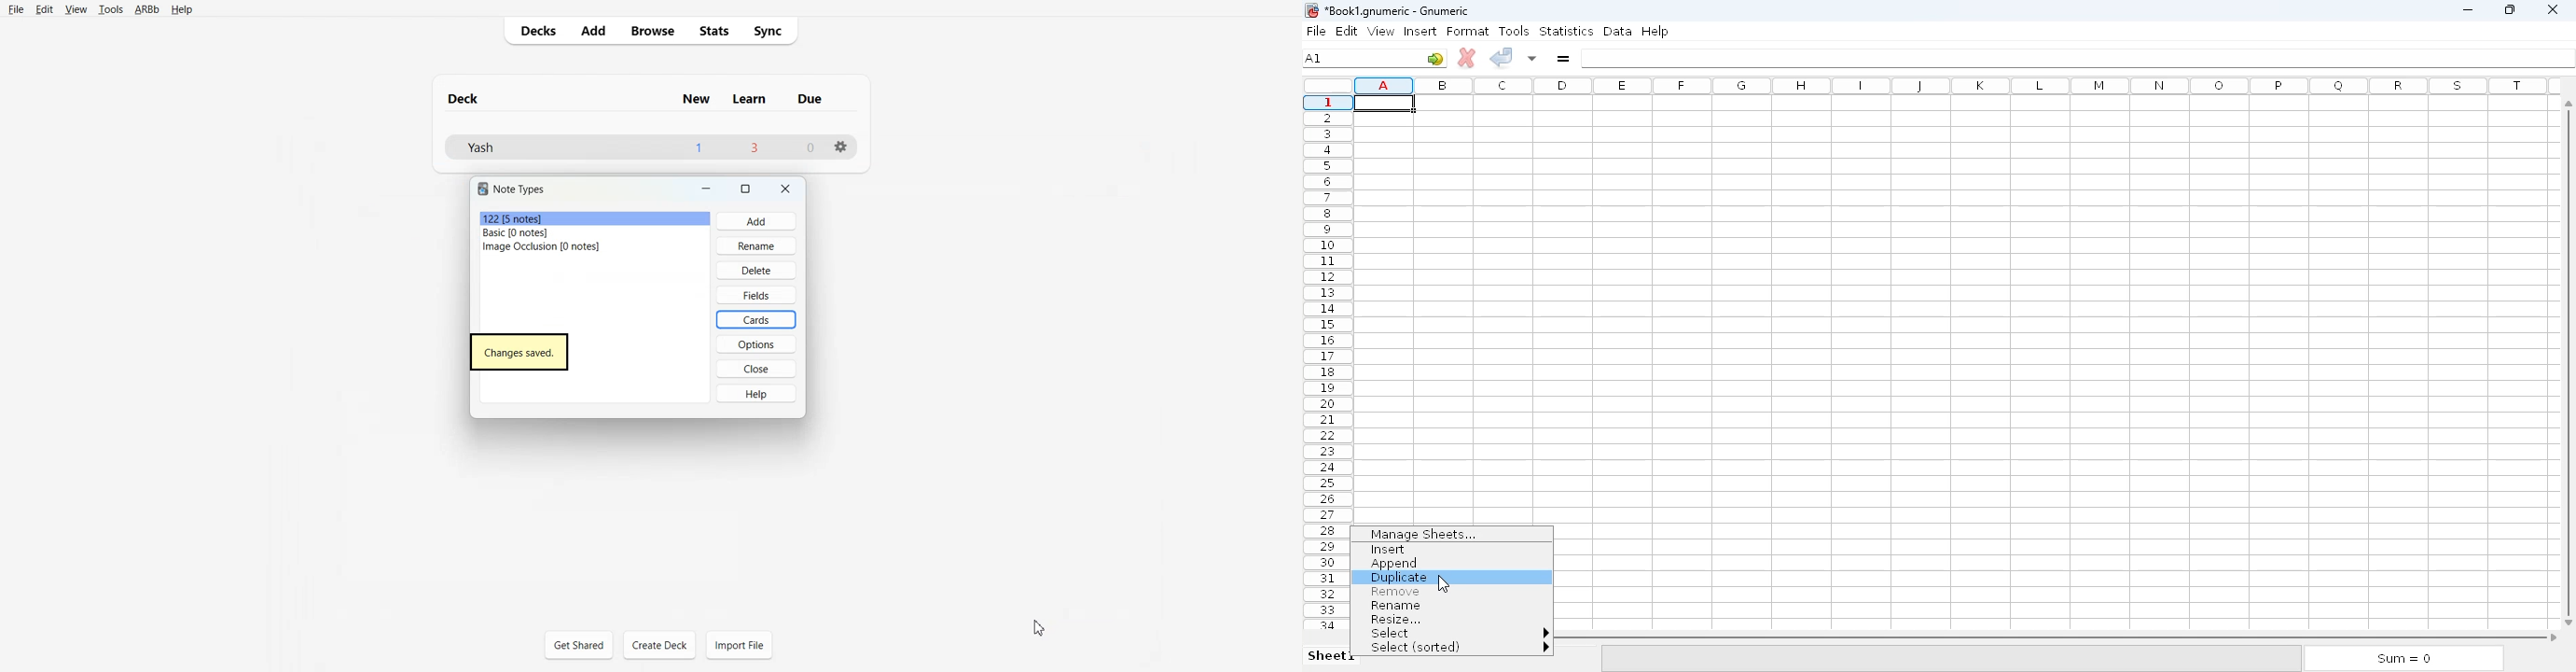 Image resolution: width=2576 pixels, height=672 pixels. Describe the element at coordinates (760, 244) in the screenshot. I see `rename` at that location.